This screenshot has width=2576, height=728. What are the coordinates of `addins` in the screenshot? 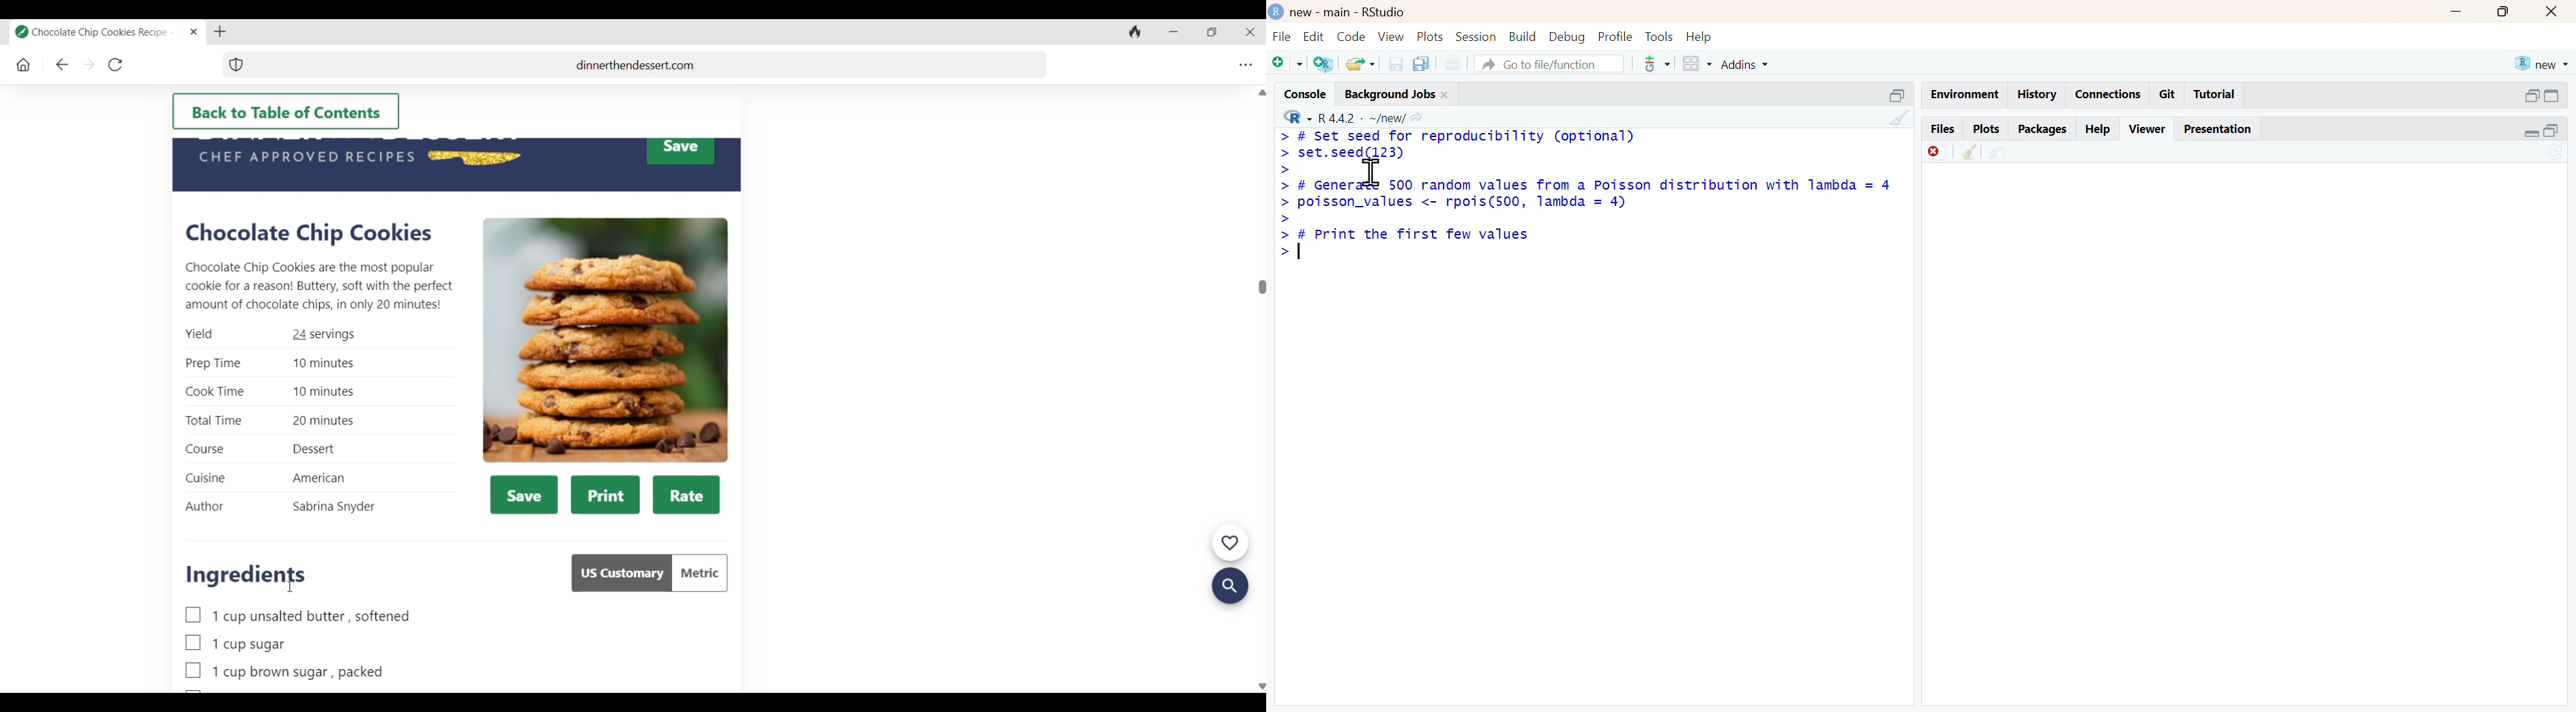 It's located at (1744, 65).